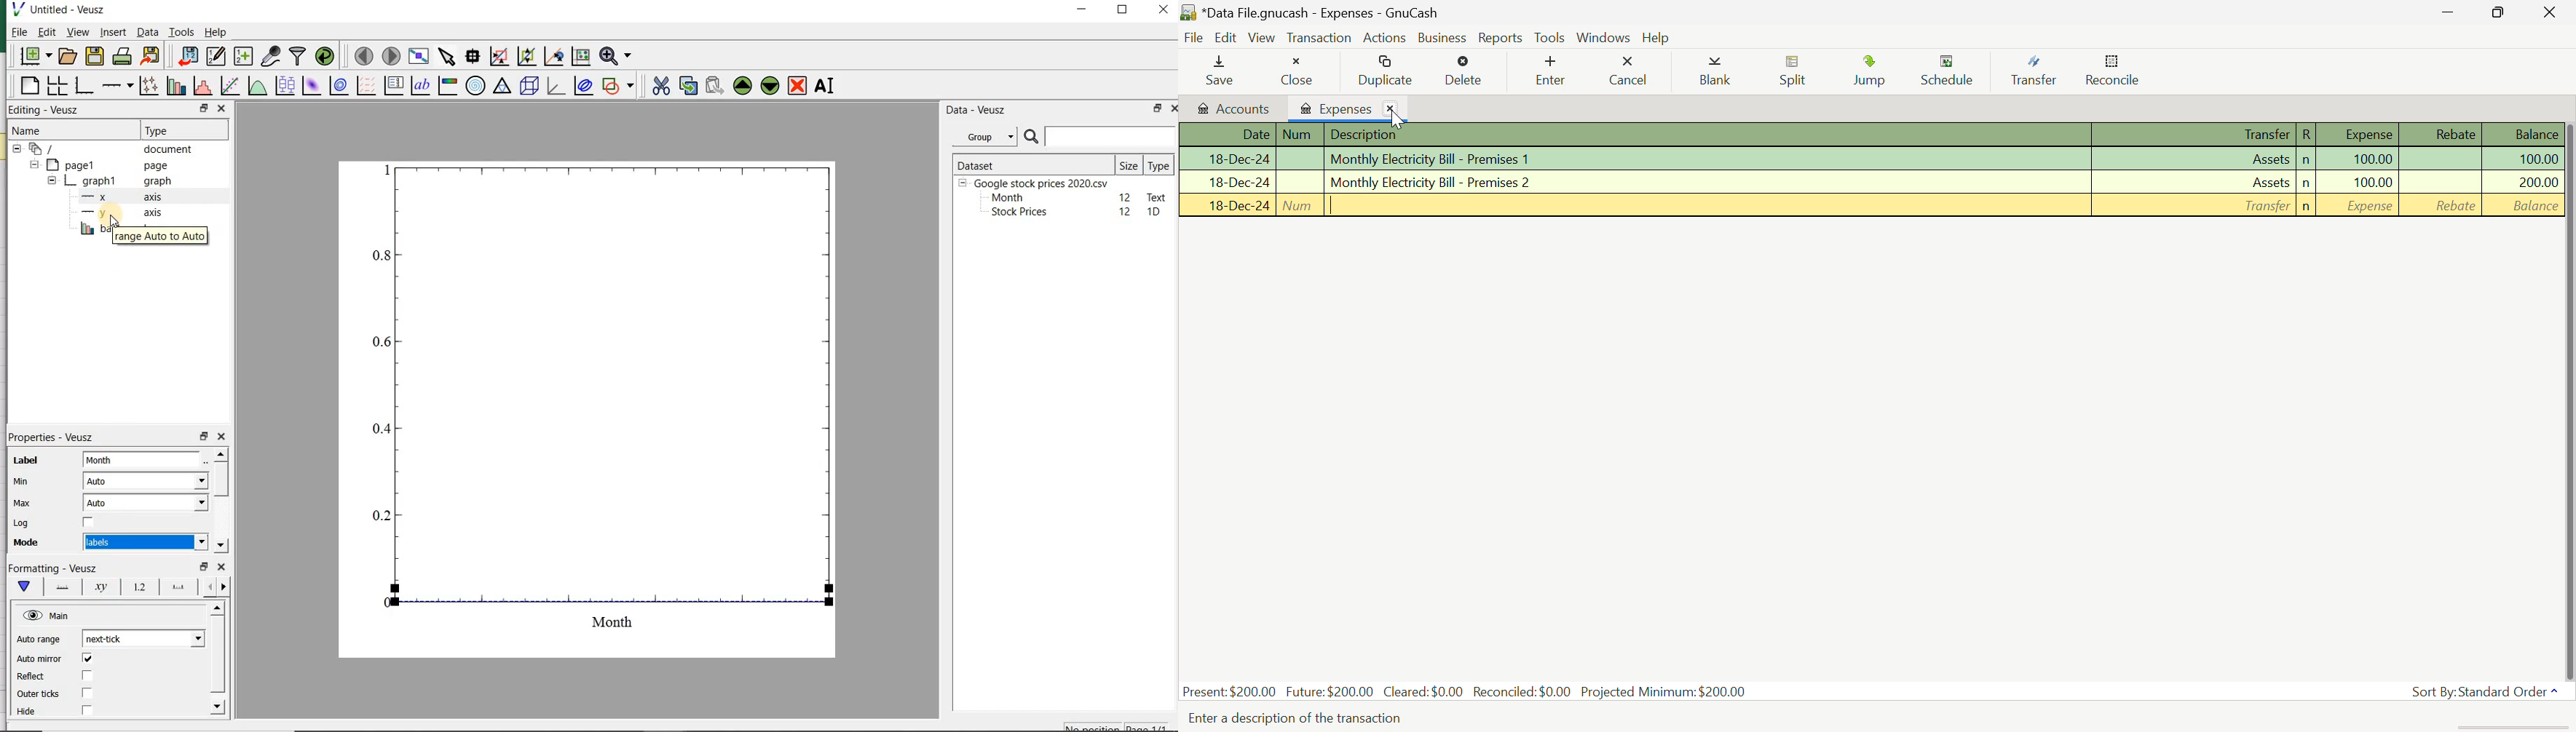 The width and height of the screenshot is (2576, 756). Describe the element at coordinates (1603, 37) in the screenshot. I see `Windows` at that location.